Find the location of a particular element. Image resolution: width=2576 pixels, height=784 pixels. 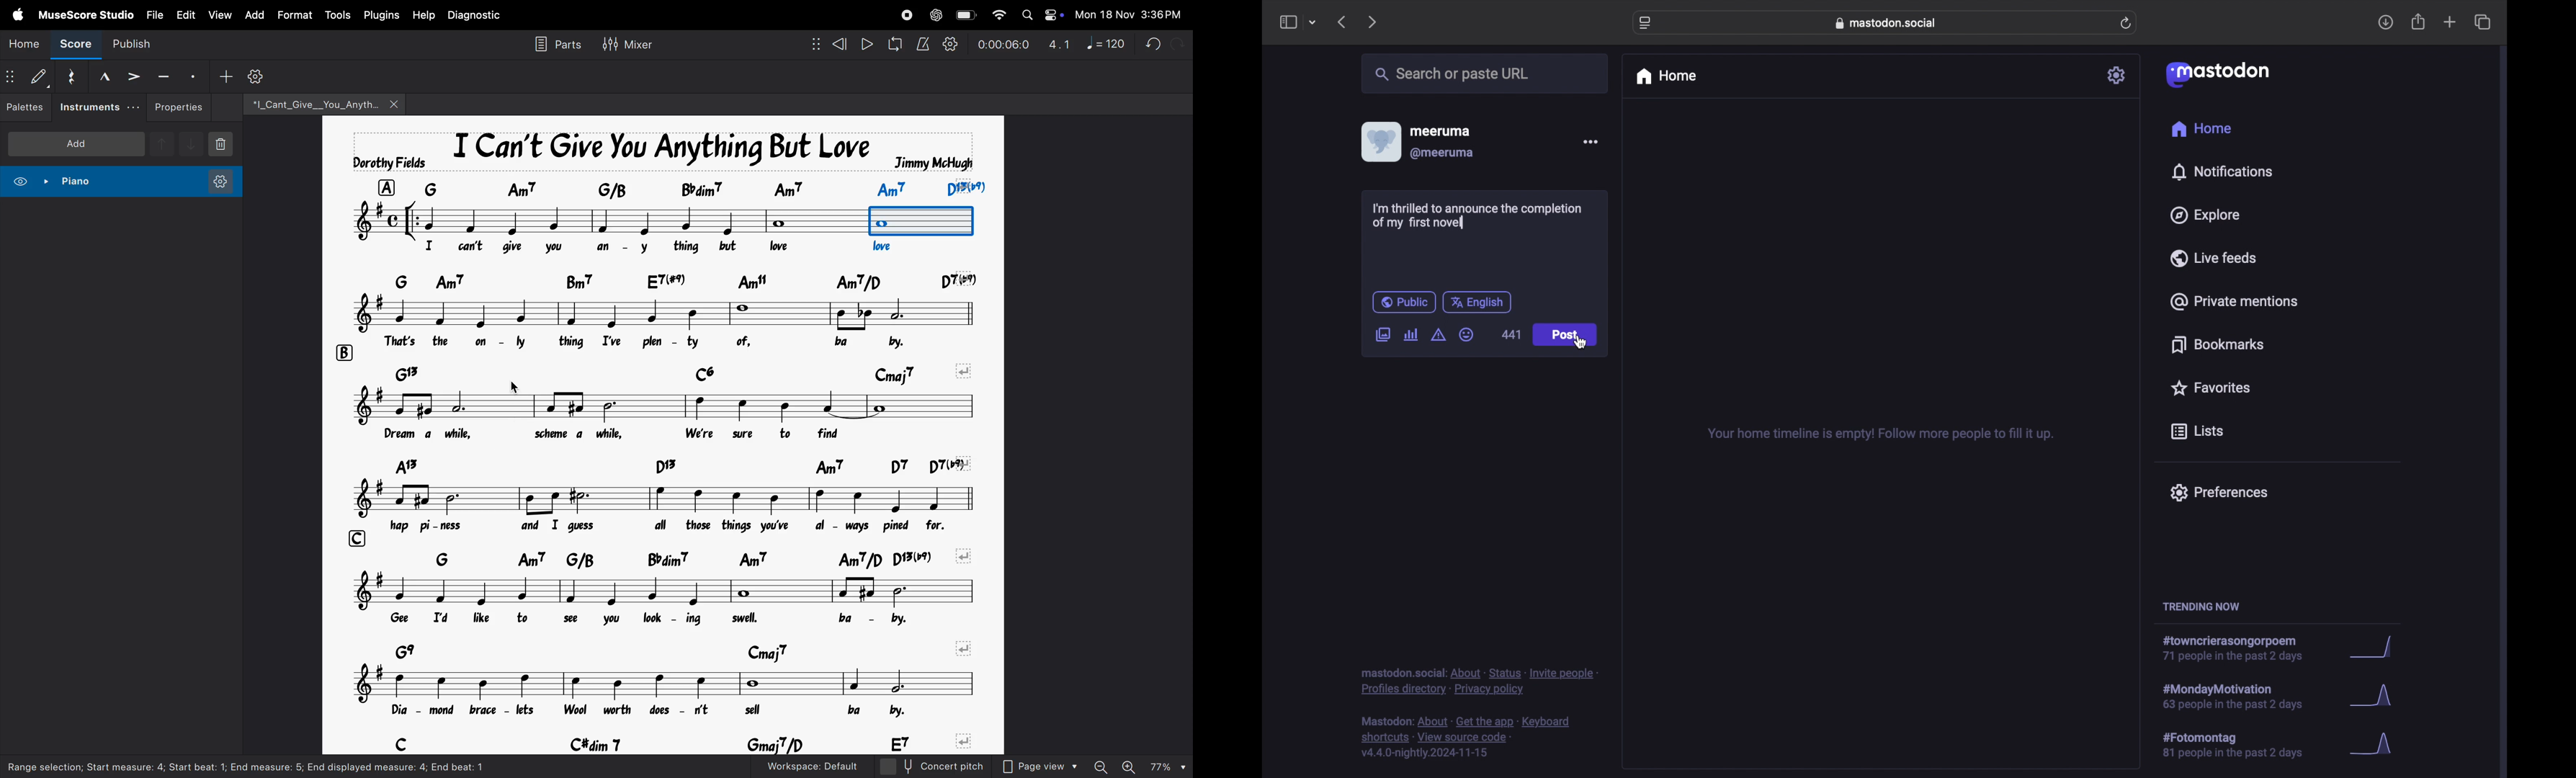

home is located at coordinates (1665, 76).